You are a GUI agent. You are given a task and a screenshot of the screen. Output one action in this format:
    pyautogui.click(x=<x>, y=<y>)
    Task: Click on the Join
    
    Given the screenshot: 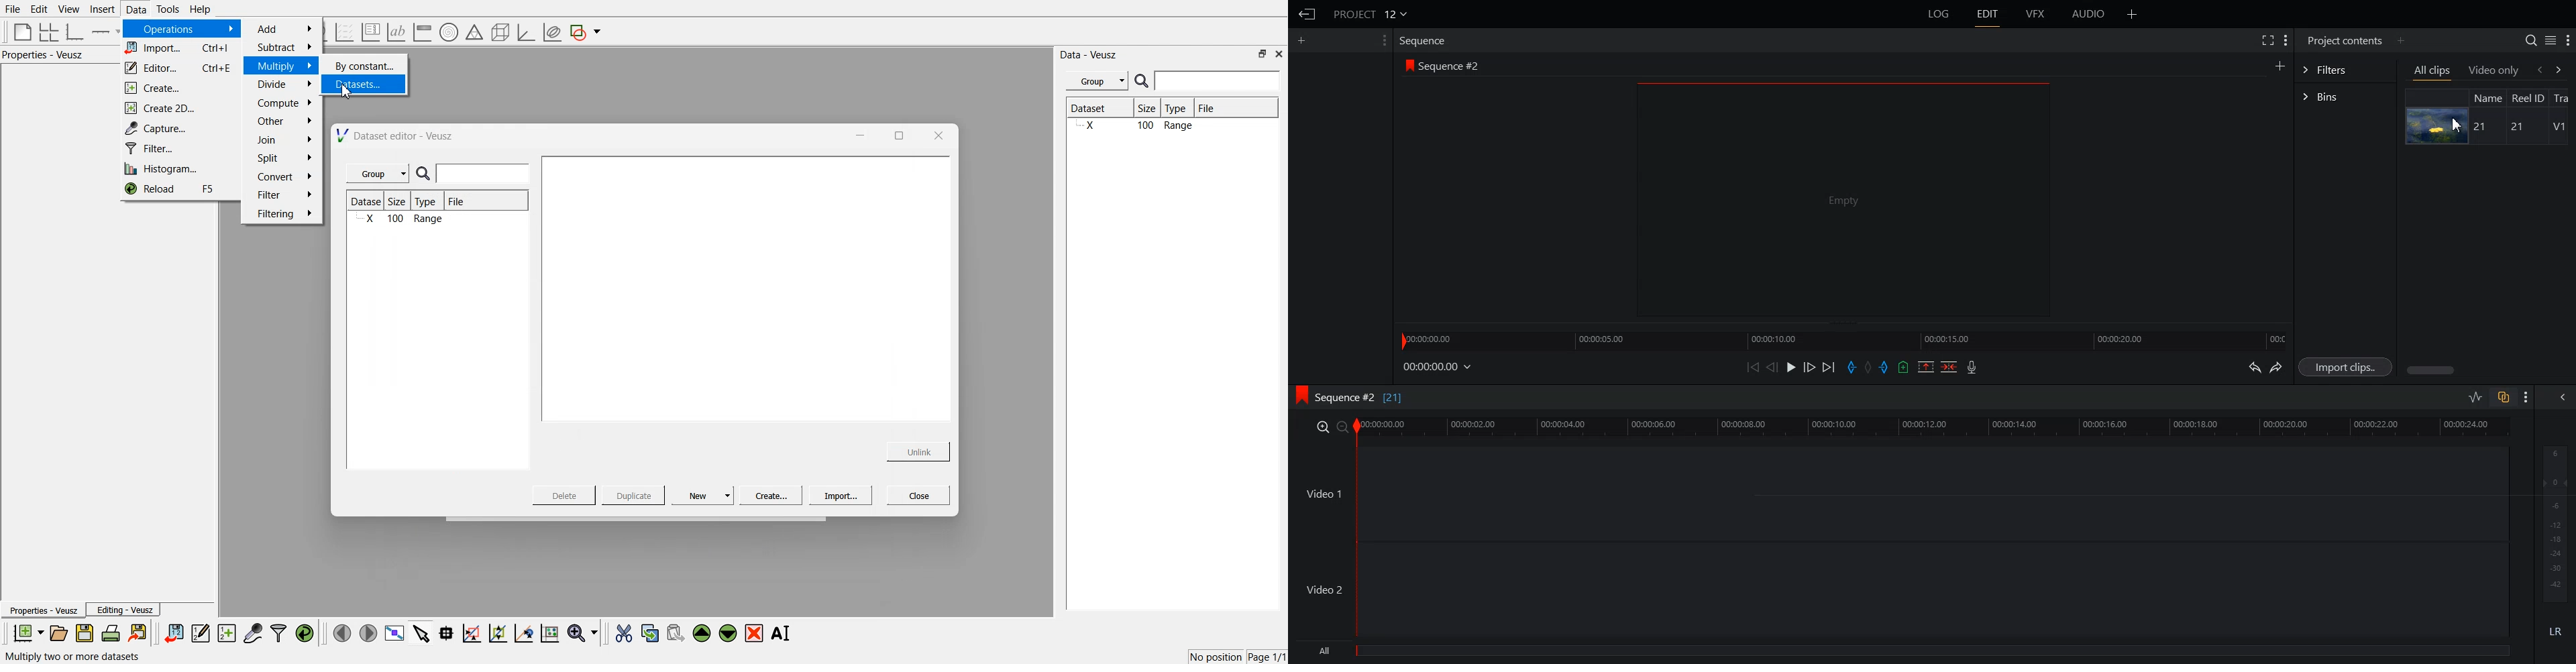 What is the action you would take?
    pyautogui.click(x=285, y=142)
    